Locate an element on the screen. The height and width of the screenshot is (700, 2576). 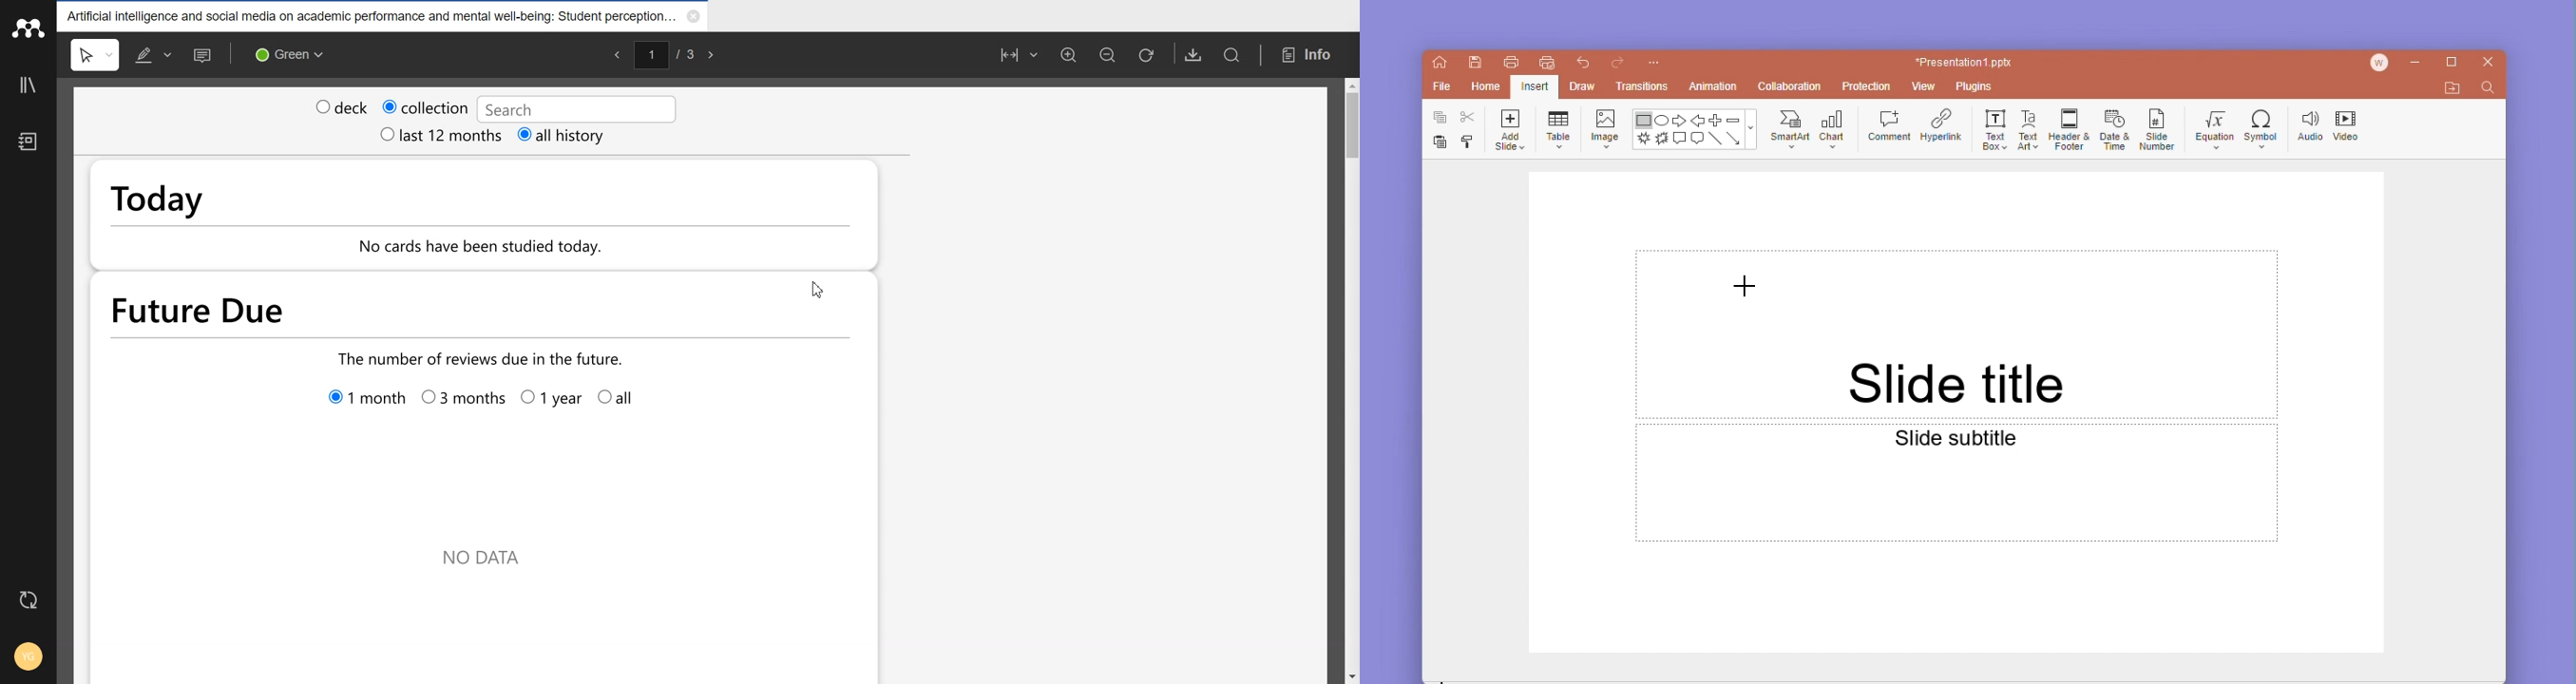
account icon is located at coordinates (2381, 64).